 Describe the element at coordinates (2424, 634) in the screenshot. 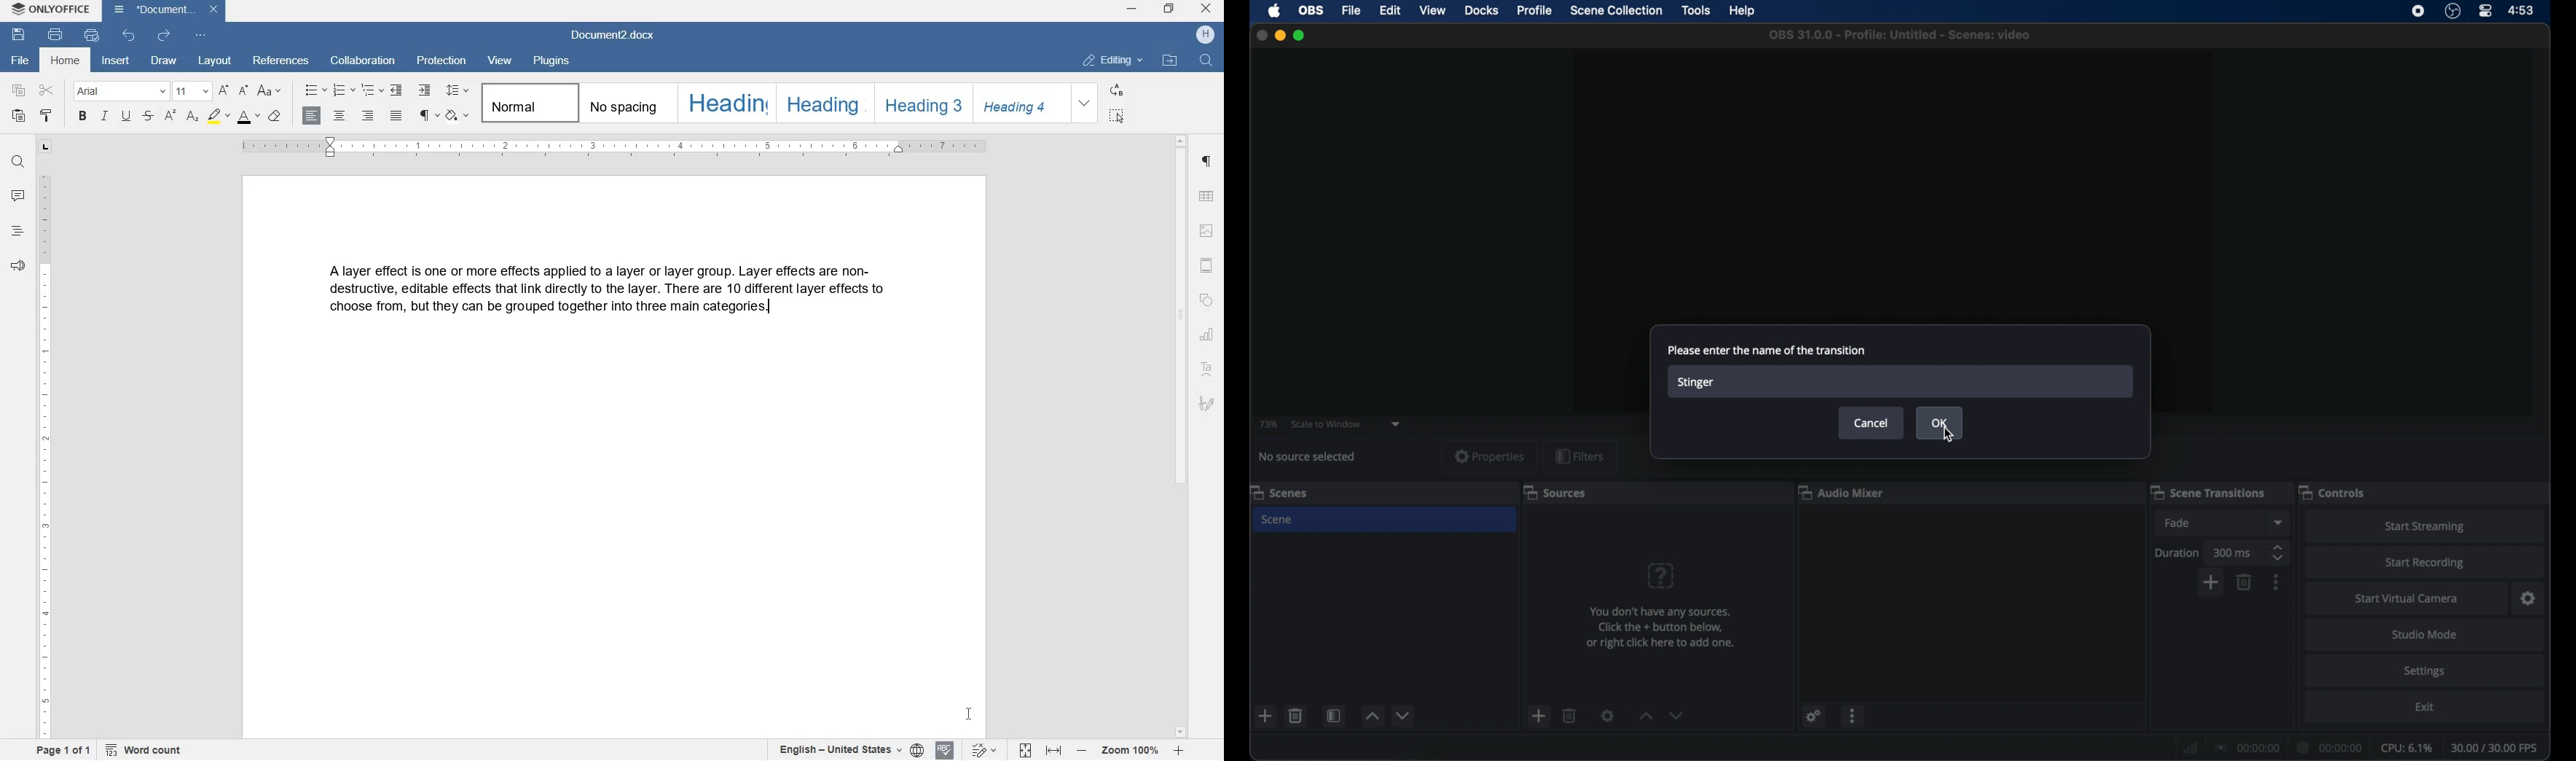

I see `studio mode` at that location.